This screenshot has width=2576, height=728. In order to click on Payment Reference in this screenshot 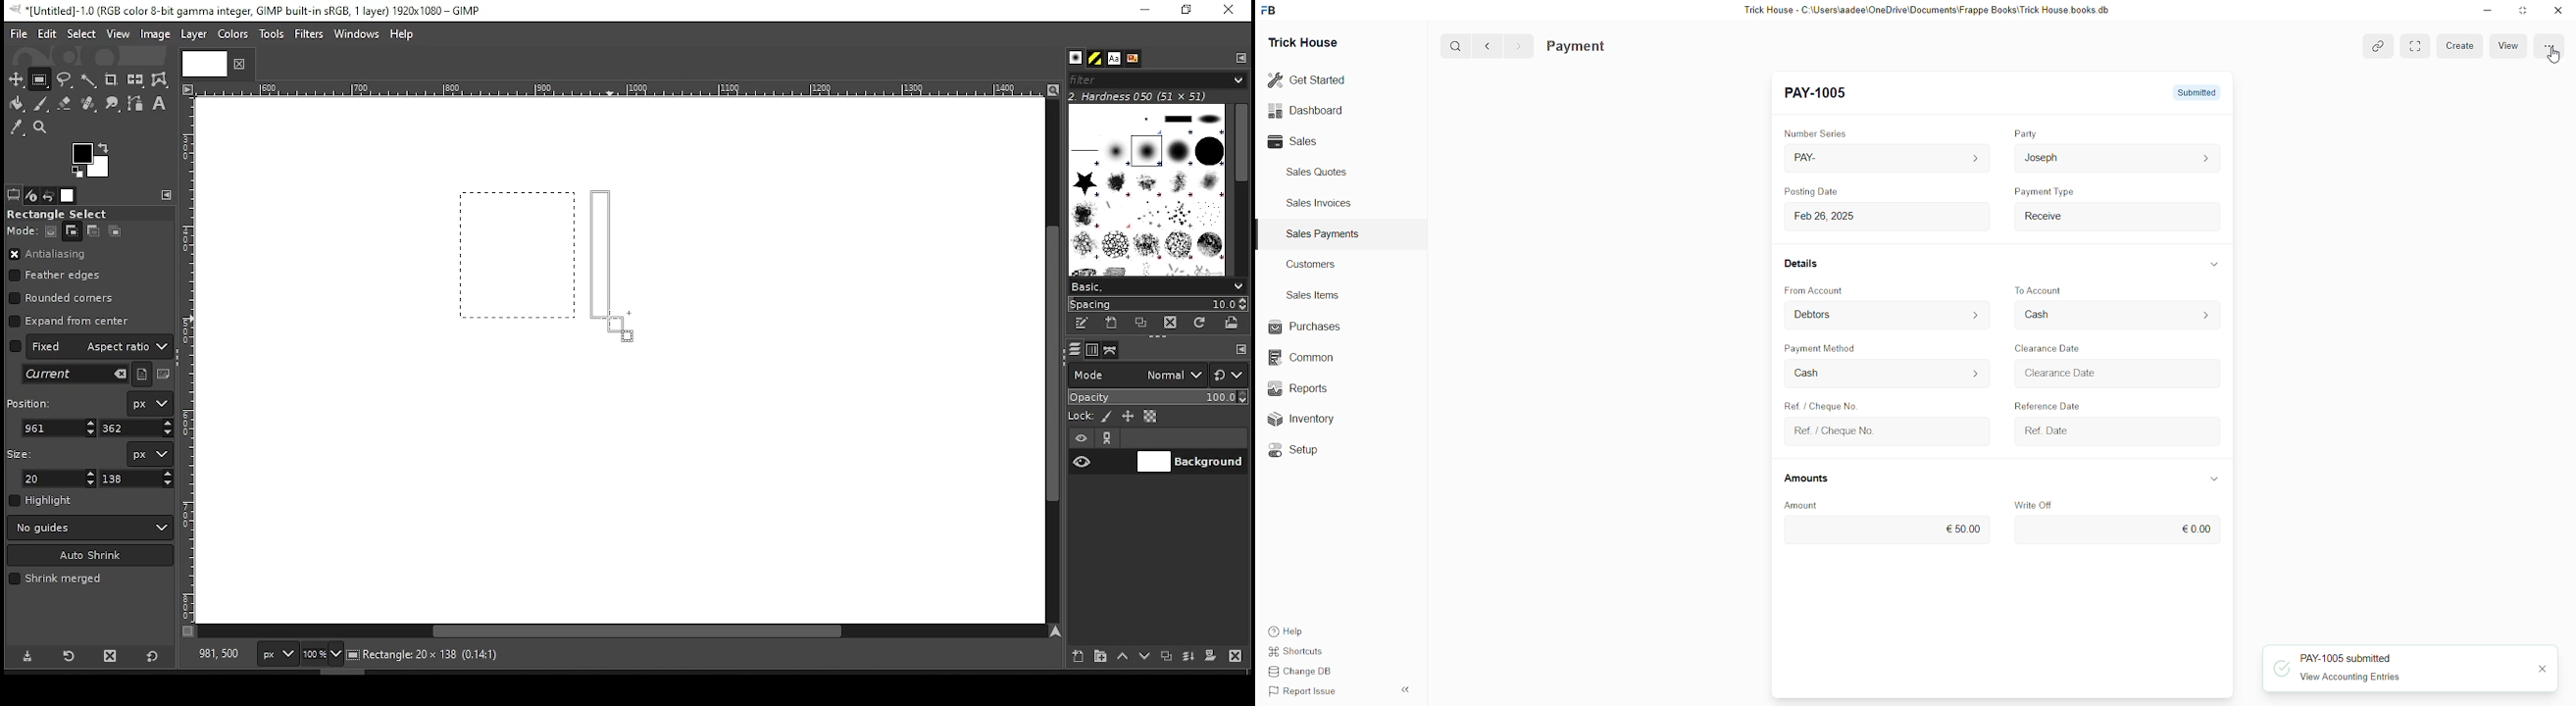, I will do `click(1828, 602)`.